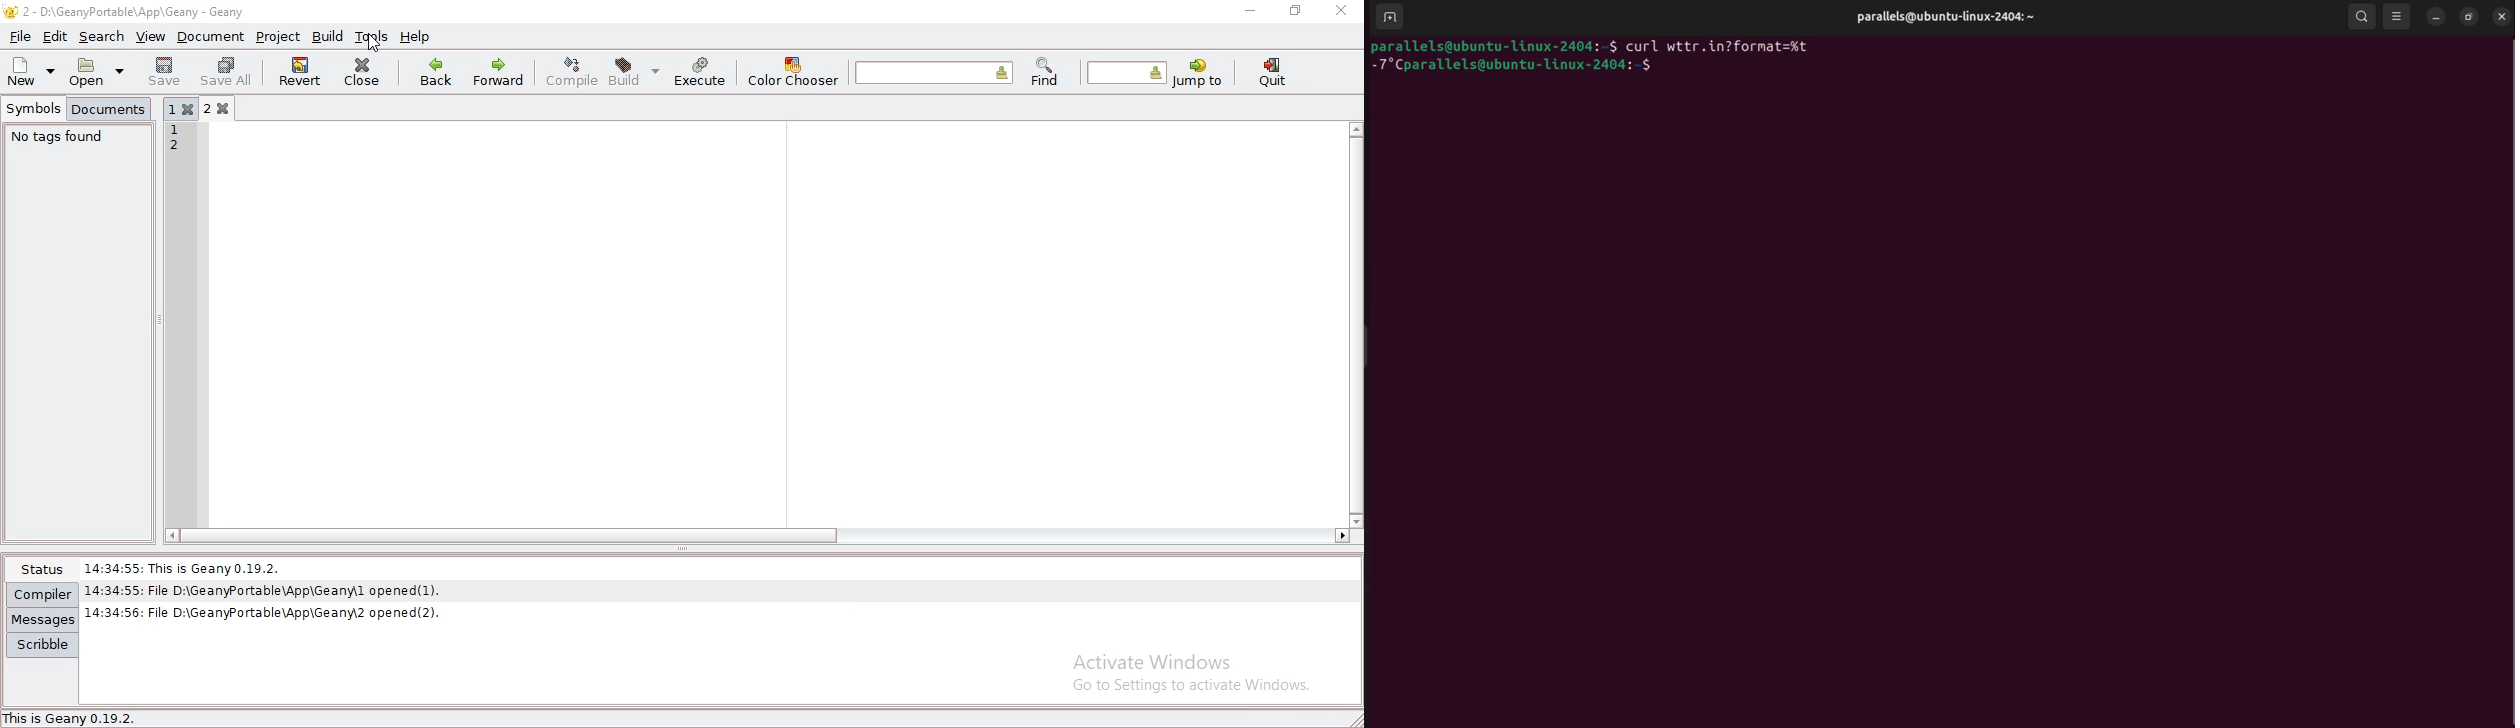 Image resolution: width=2520 pixels, height=728 pixels. I want to click on edit, so click(57, 35).